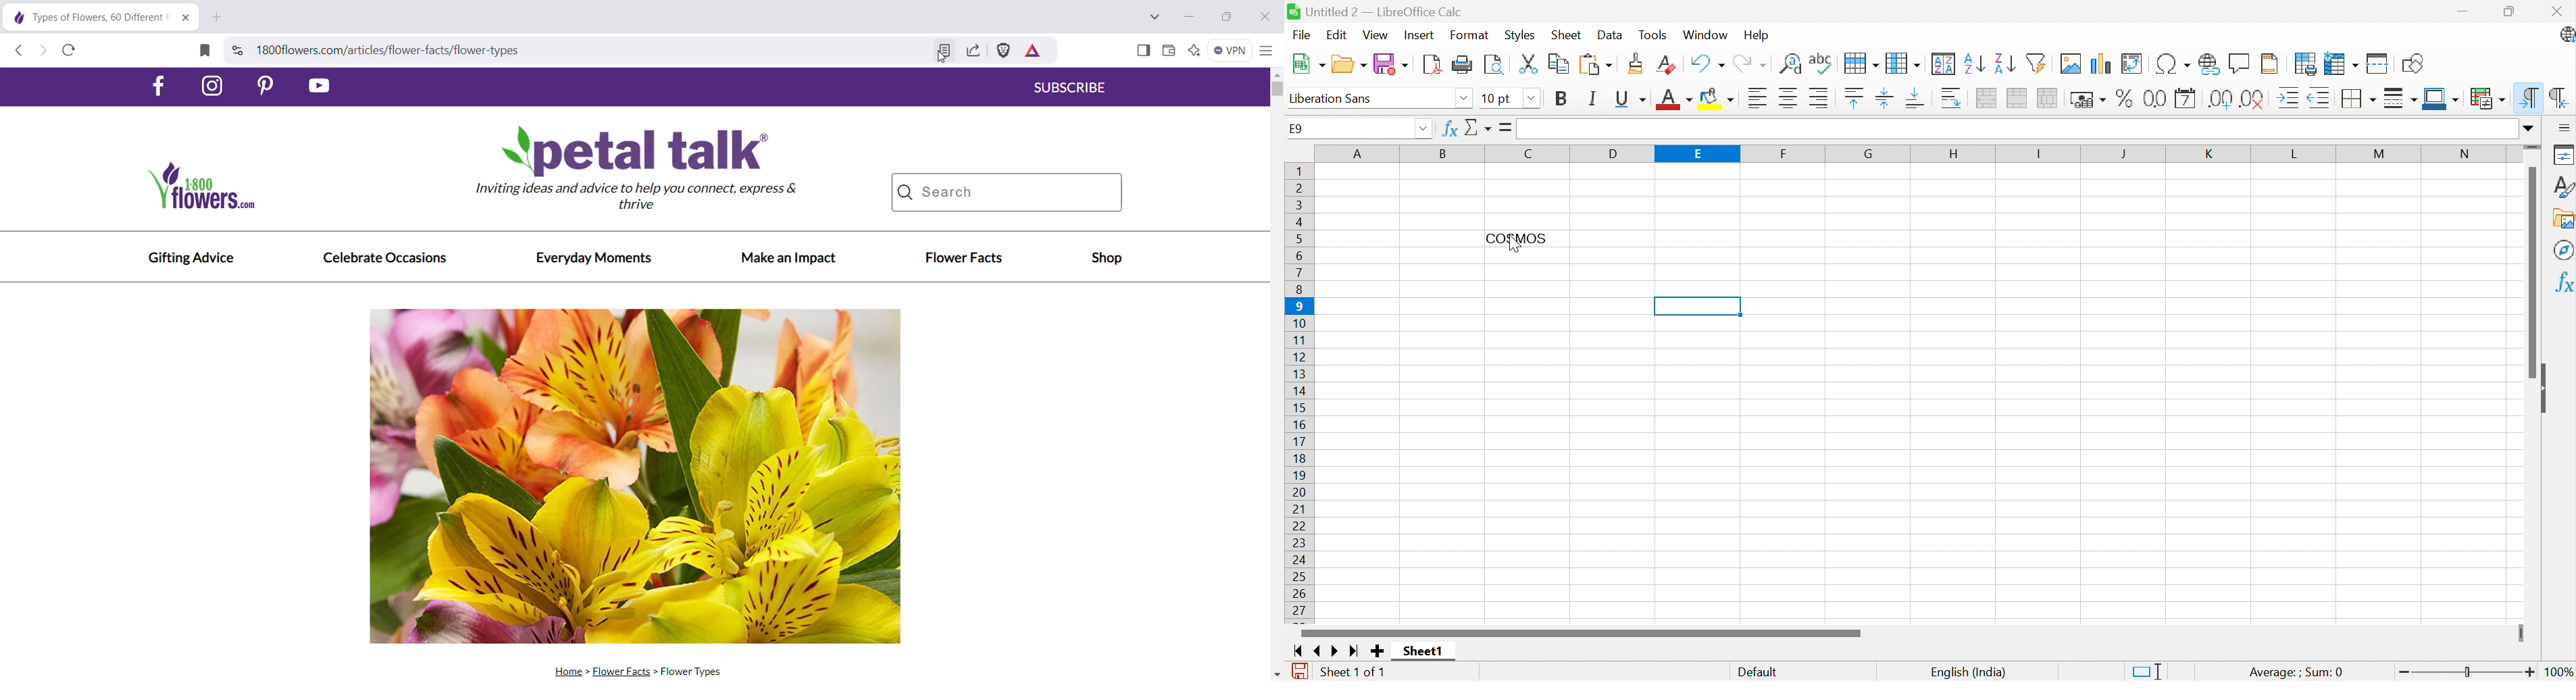  Describe the element at coordinates (2413, 64) in the screenshot. I see `Show draw functions` at that location.